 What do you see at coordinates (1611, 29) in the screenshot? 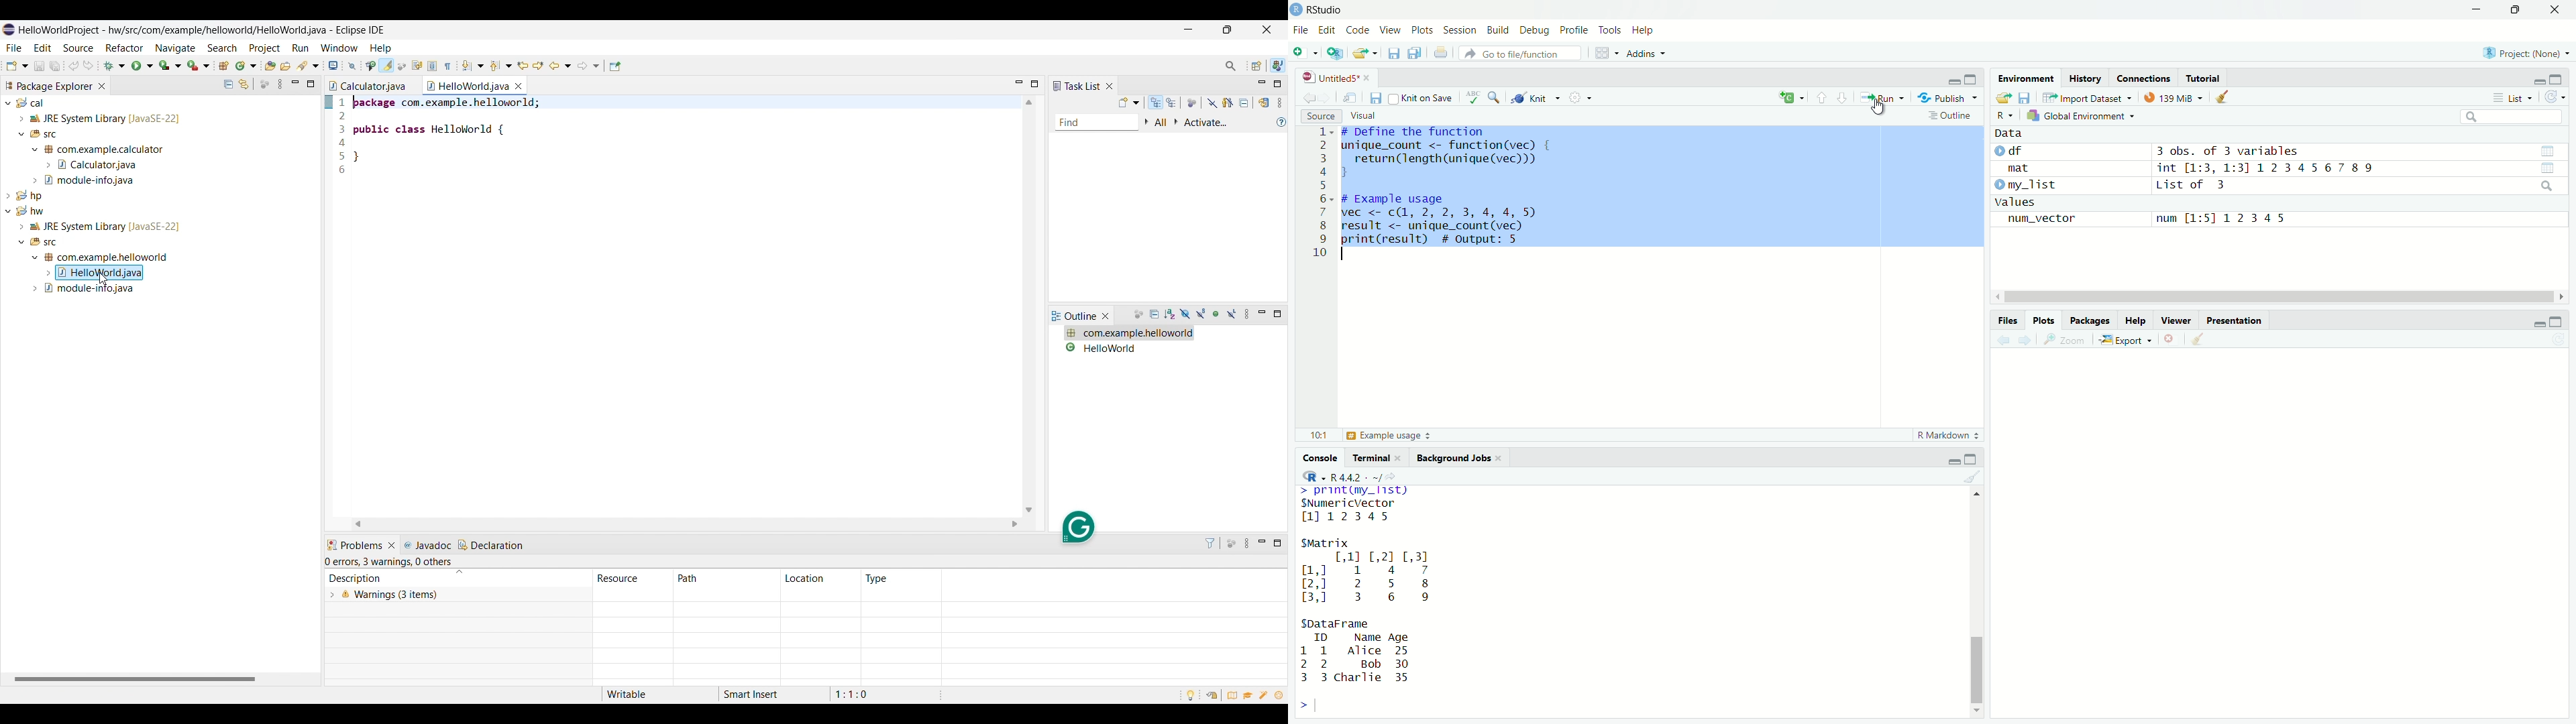
I see `Tools` at bounding box center [1611, 29].